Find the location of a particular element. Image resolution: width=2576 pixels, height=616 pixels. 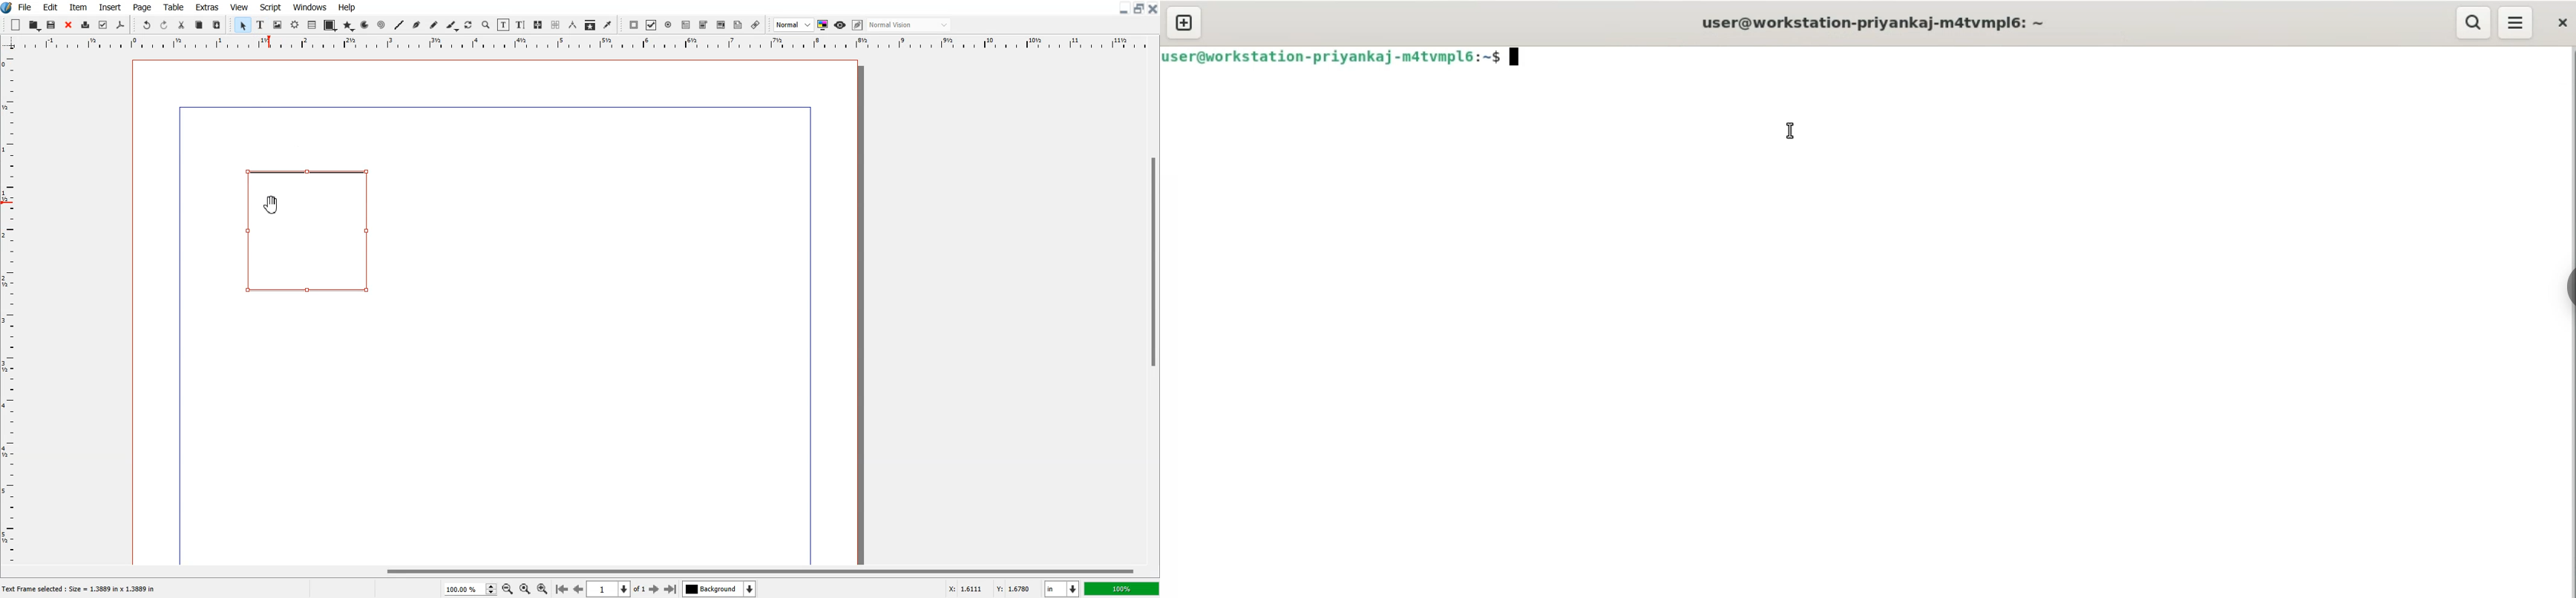

margin is located at coordinates (812, 333).